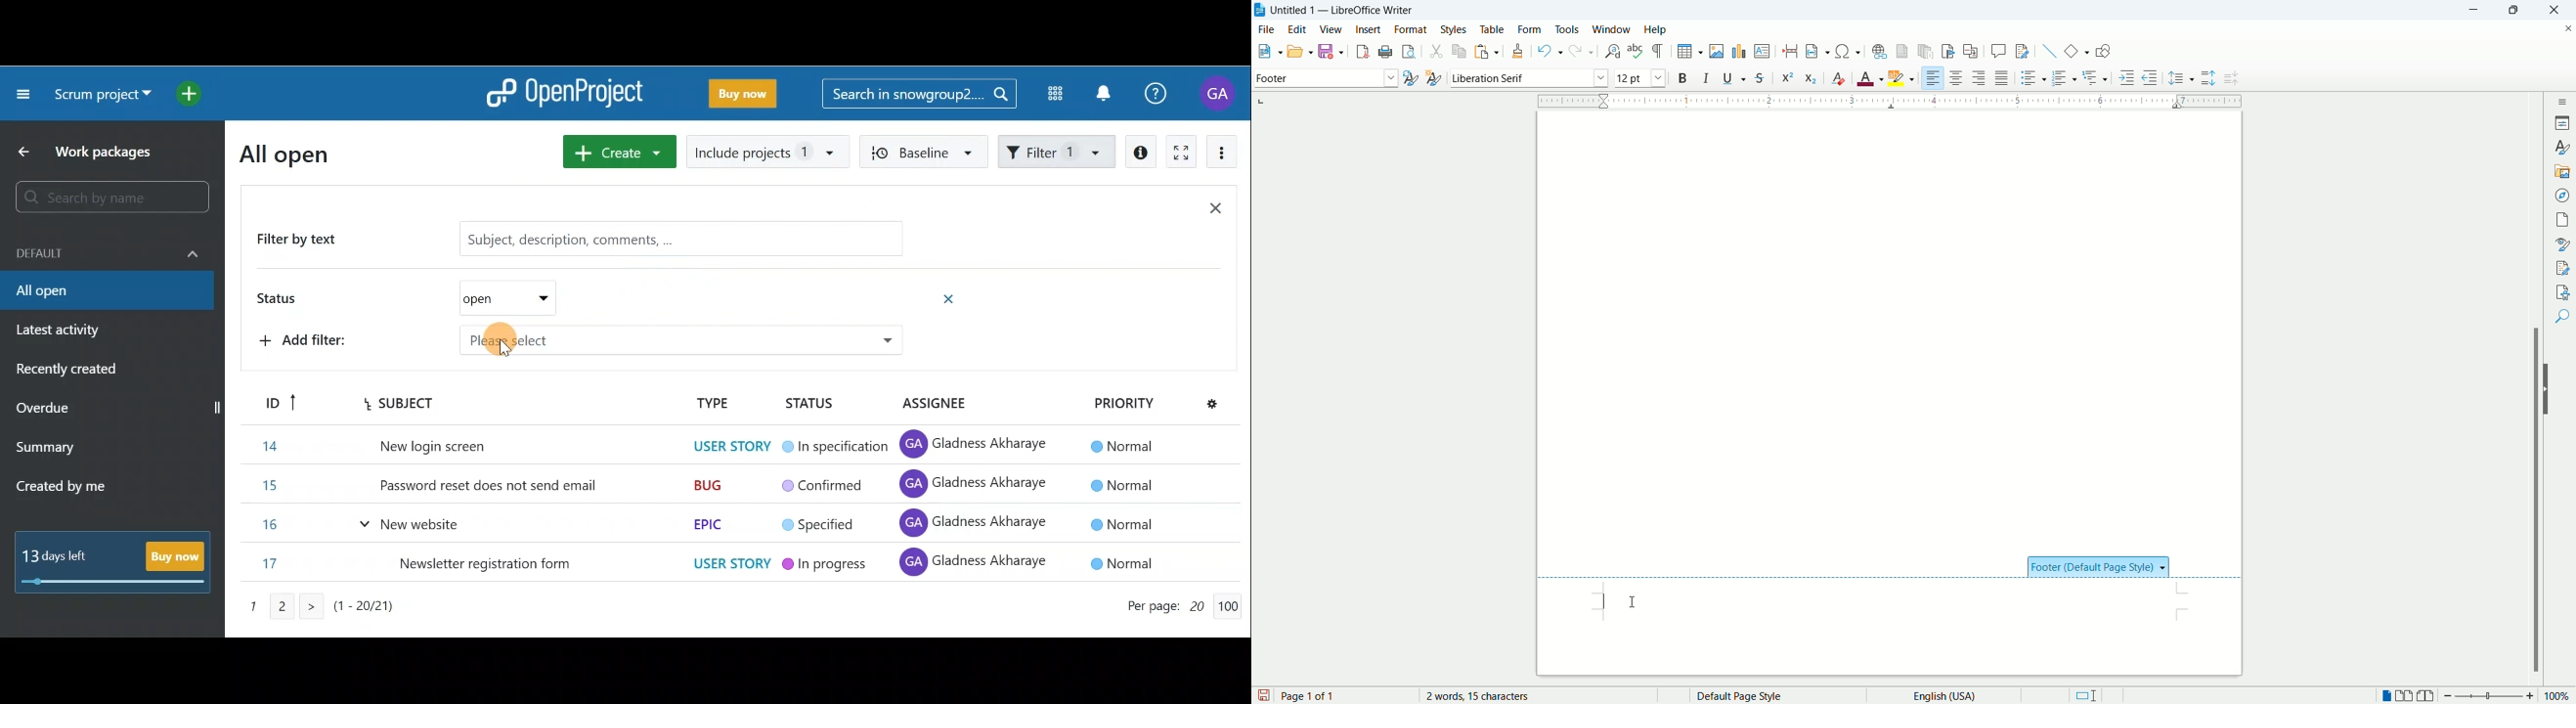  Describe the element at coordinates (1981, 80) in the screenshot. I see `align right` at that location.